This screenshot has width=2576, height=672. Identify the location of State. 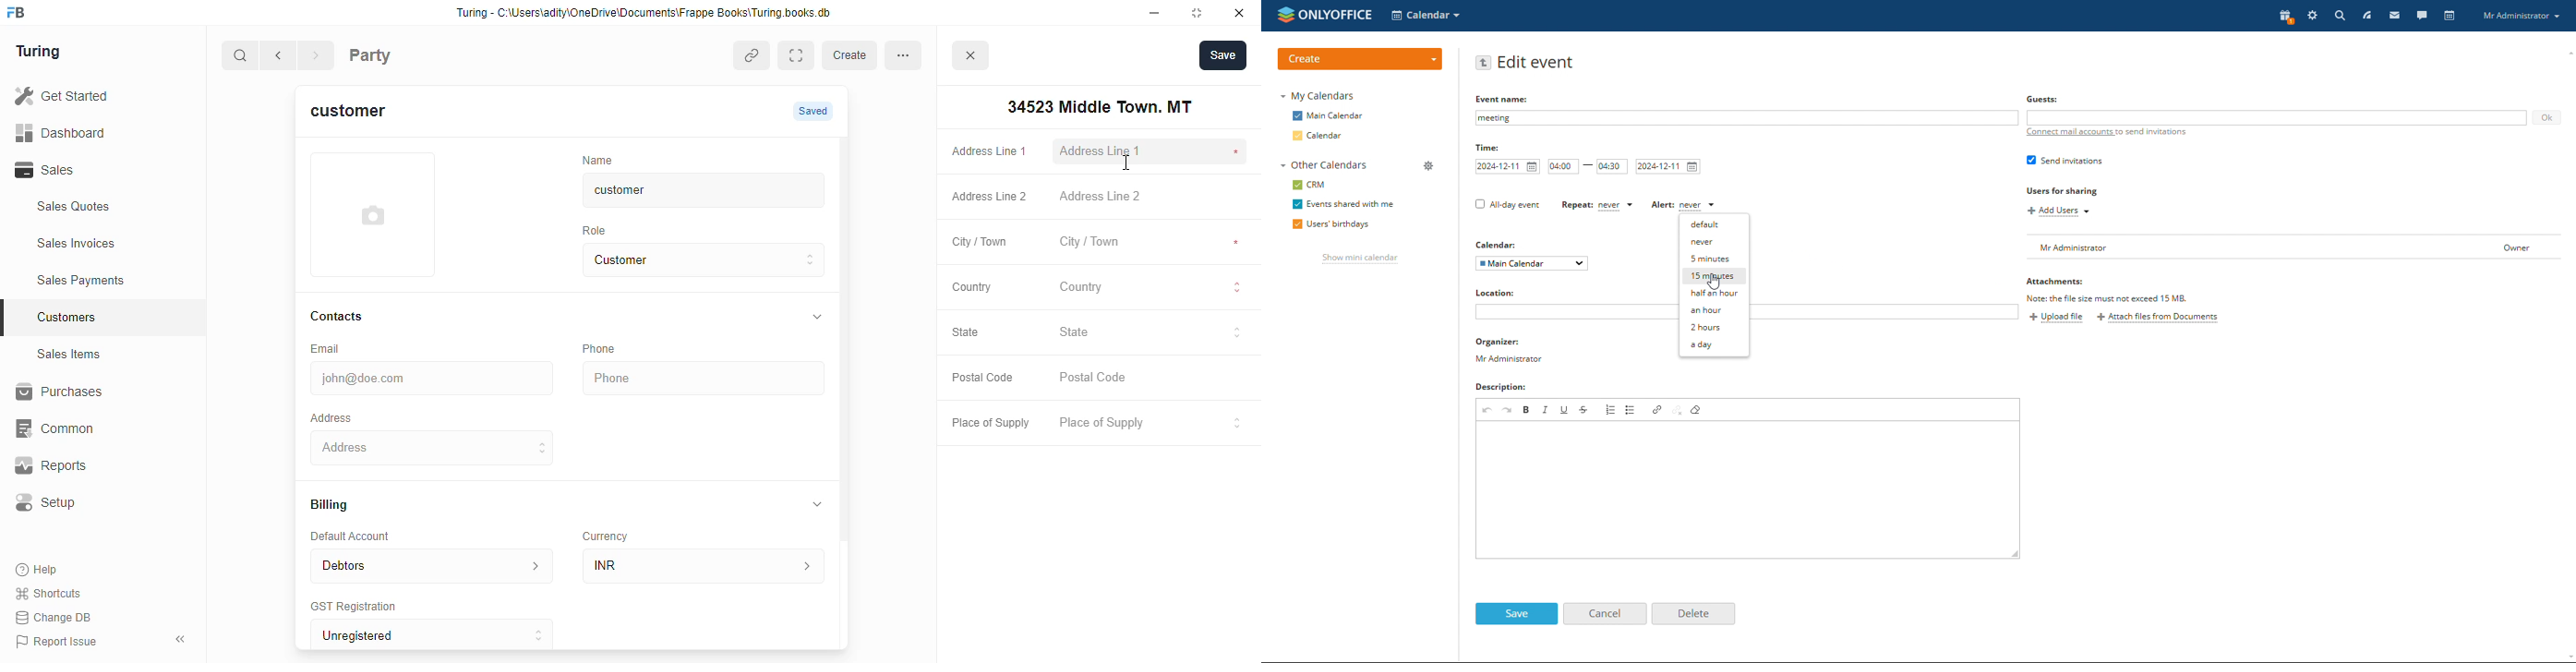
(1151, 332).